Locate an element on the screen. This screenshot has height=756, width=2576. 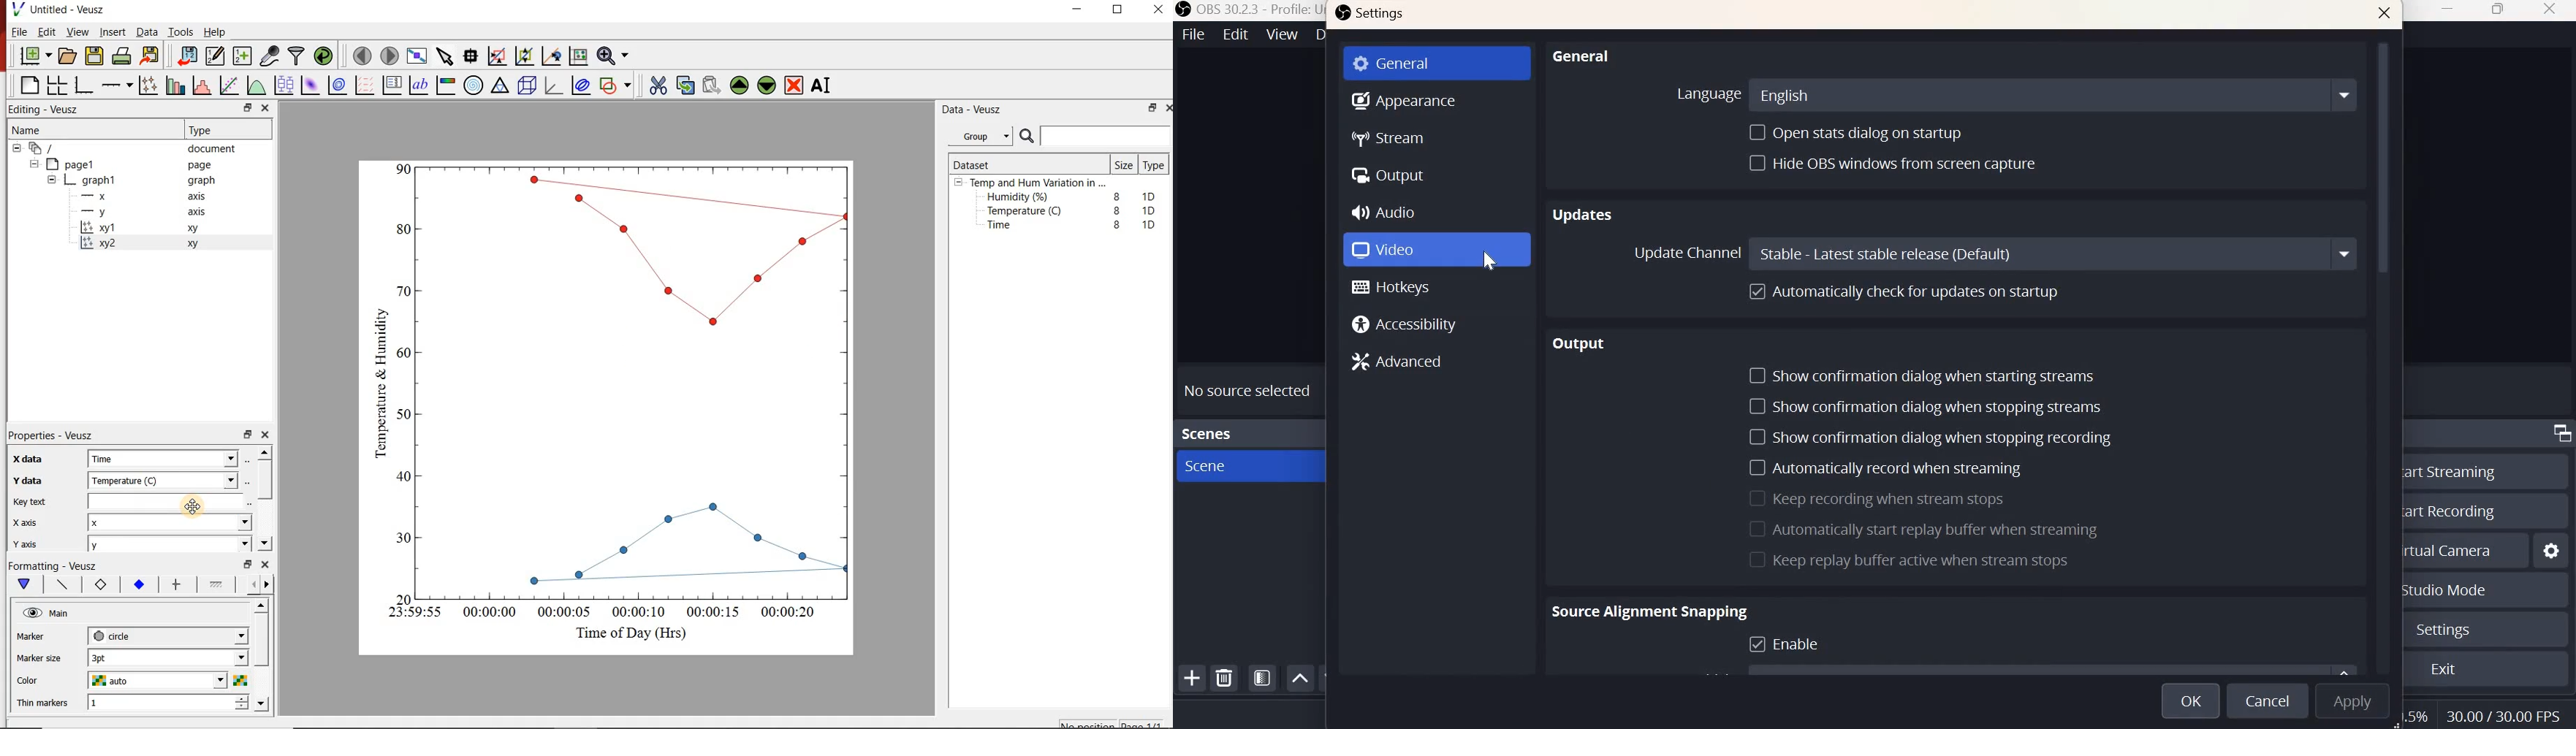
stable - latest stable release (default) is located at coordinates (2055, 253).